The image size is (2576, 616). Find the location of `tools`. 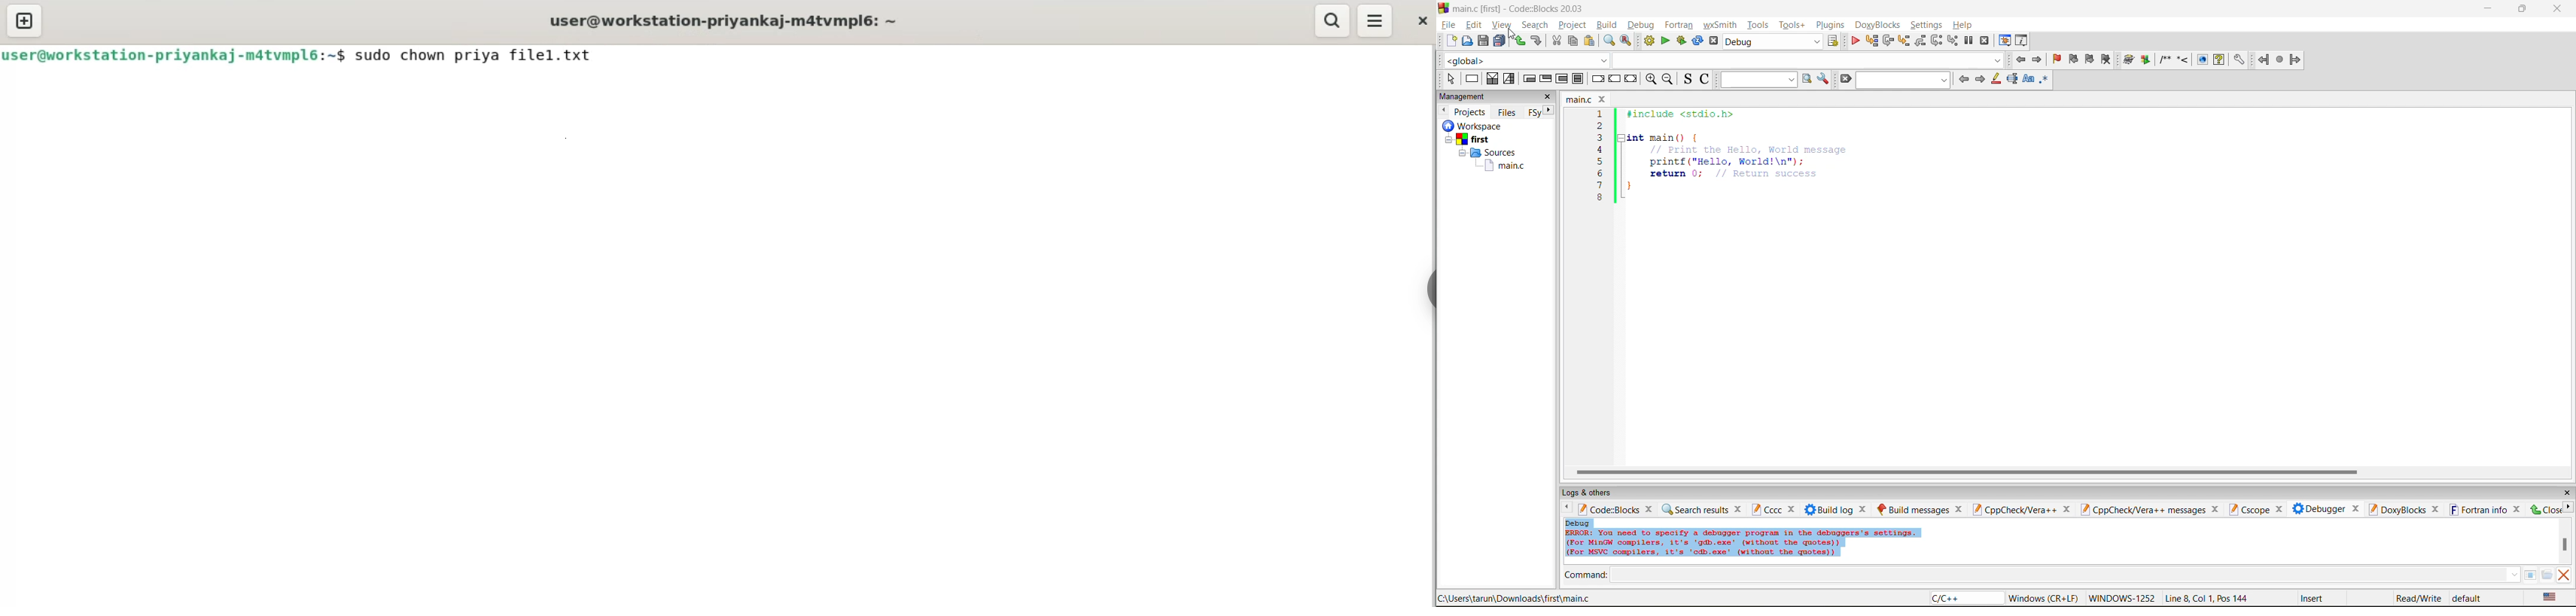

tools is located at coordinates (1757, 23).